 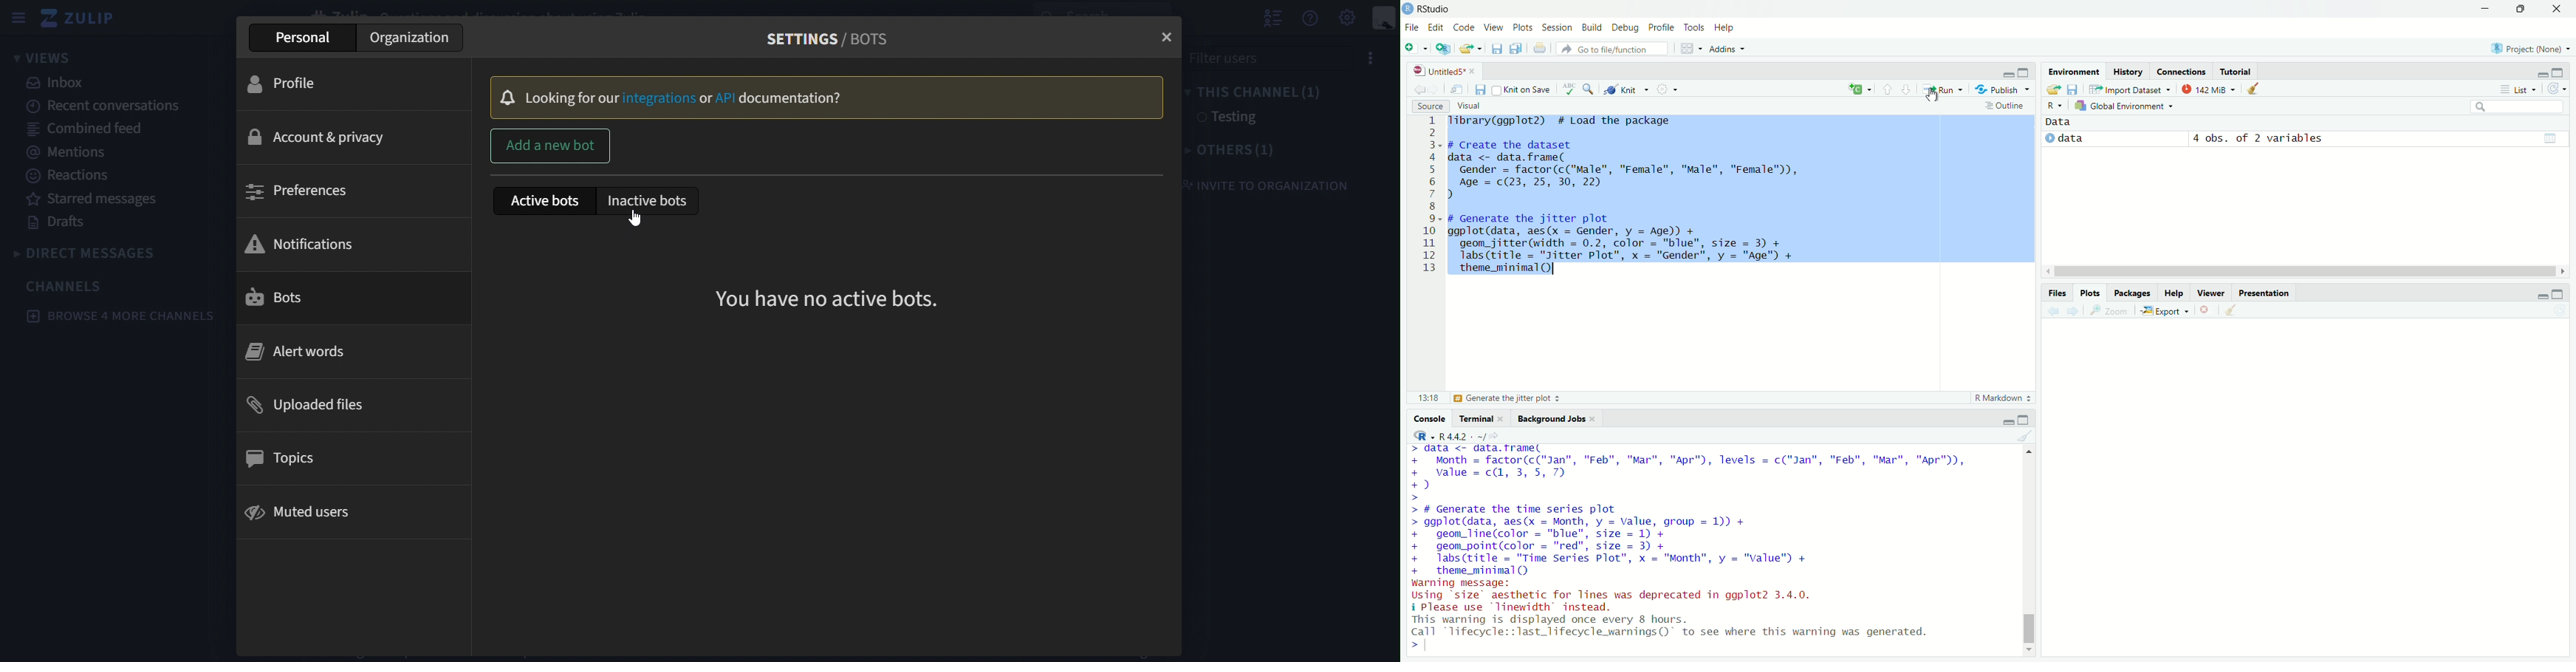 I want to click on insert a chunk of code, so click(x=1860, y=88).